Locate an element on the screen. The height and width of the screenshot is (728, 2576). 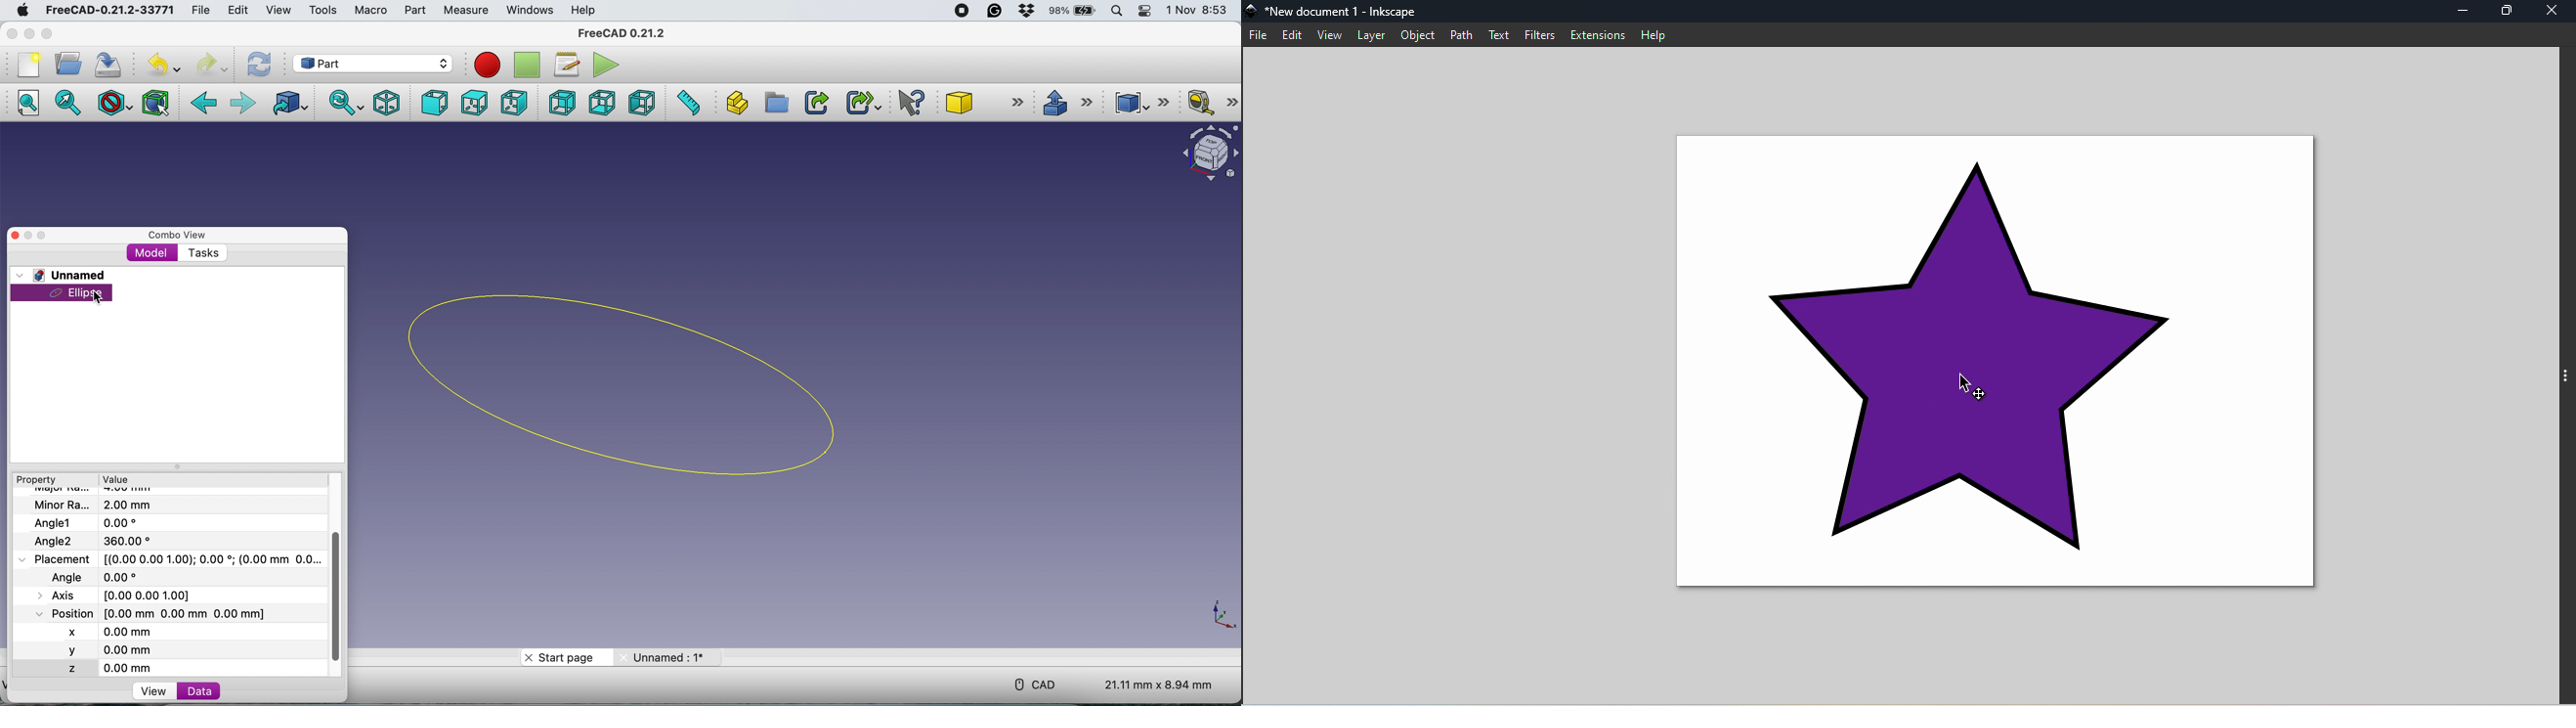
bounding box is located at coordinates (154, 102).